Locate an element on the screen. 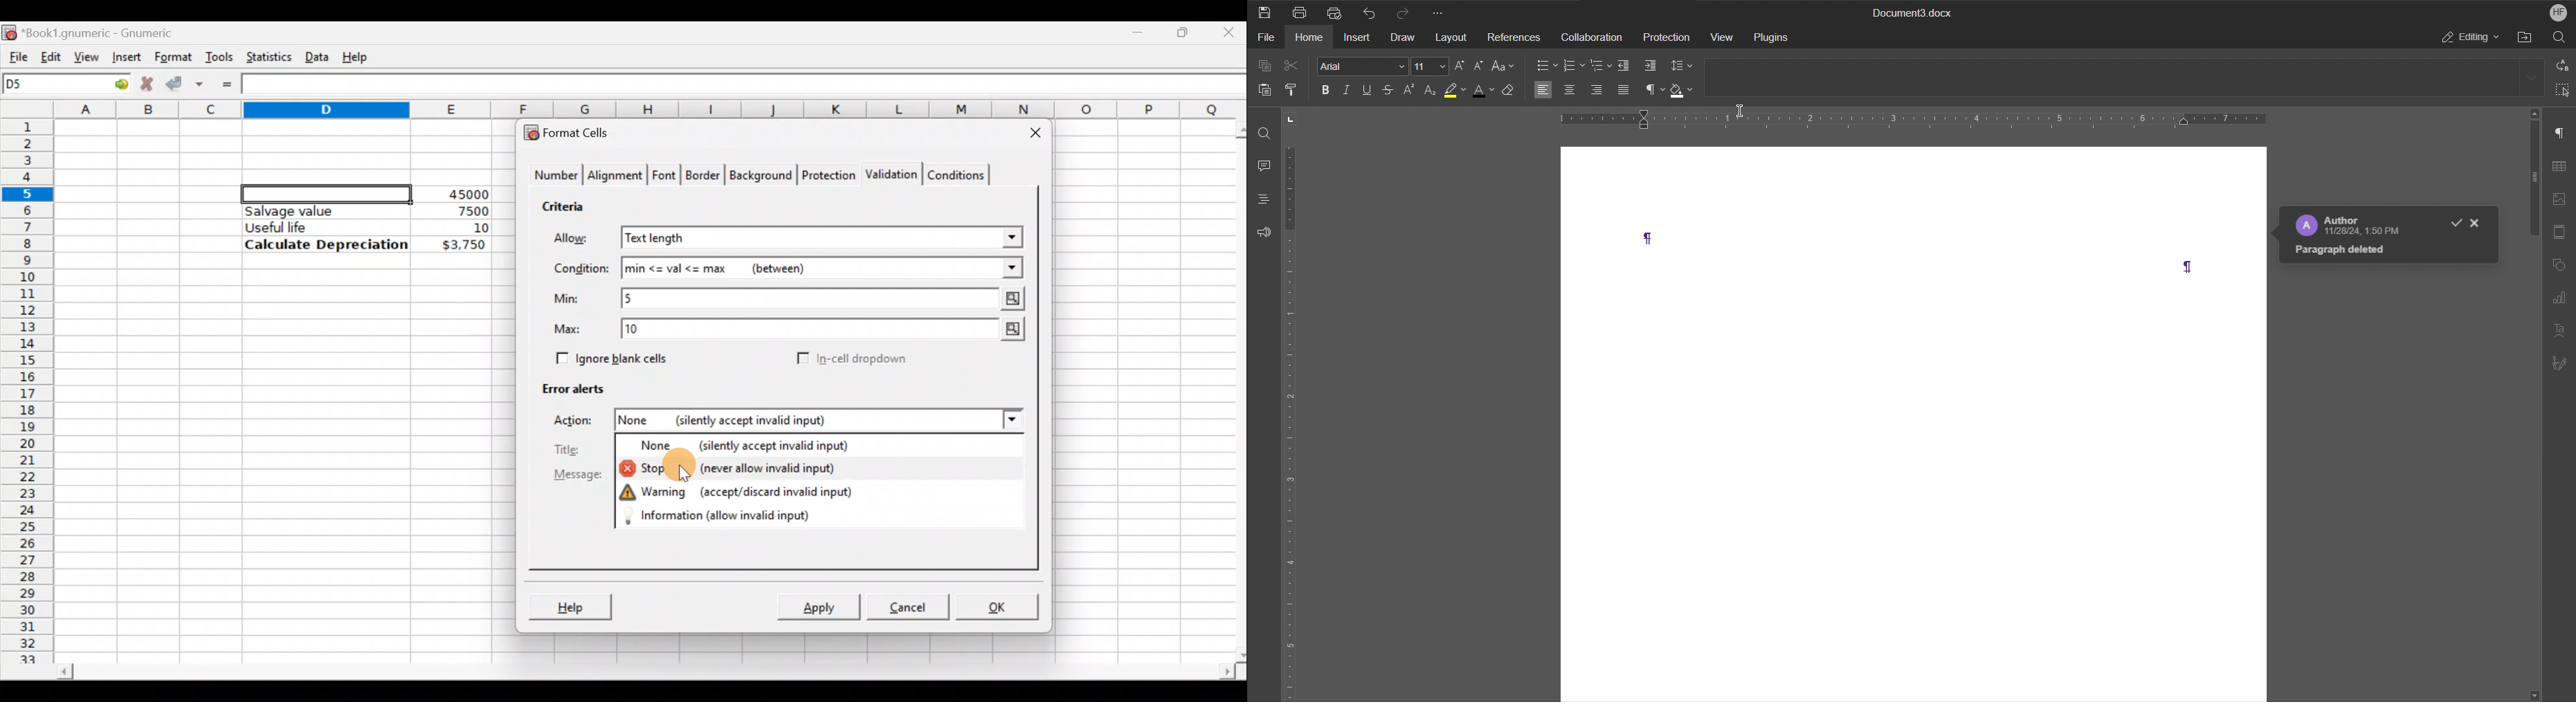 The height and width of the screenshot is (728, 2576). Decrease Size is located at coordinates (1479, 66).